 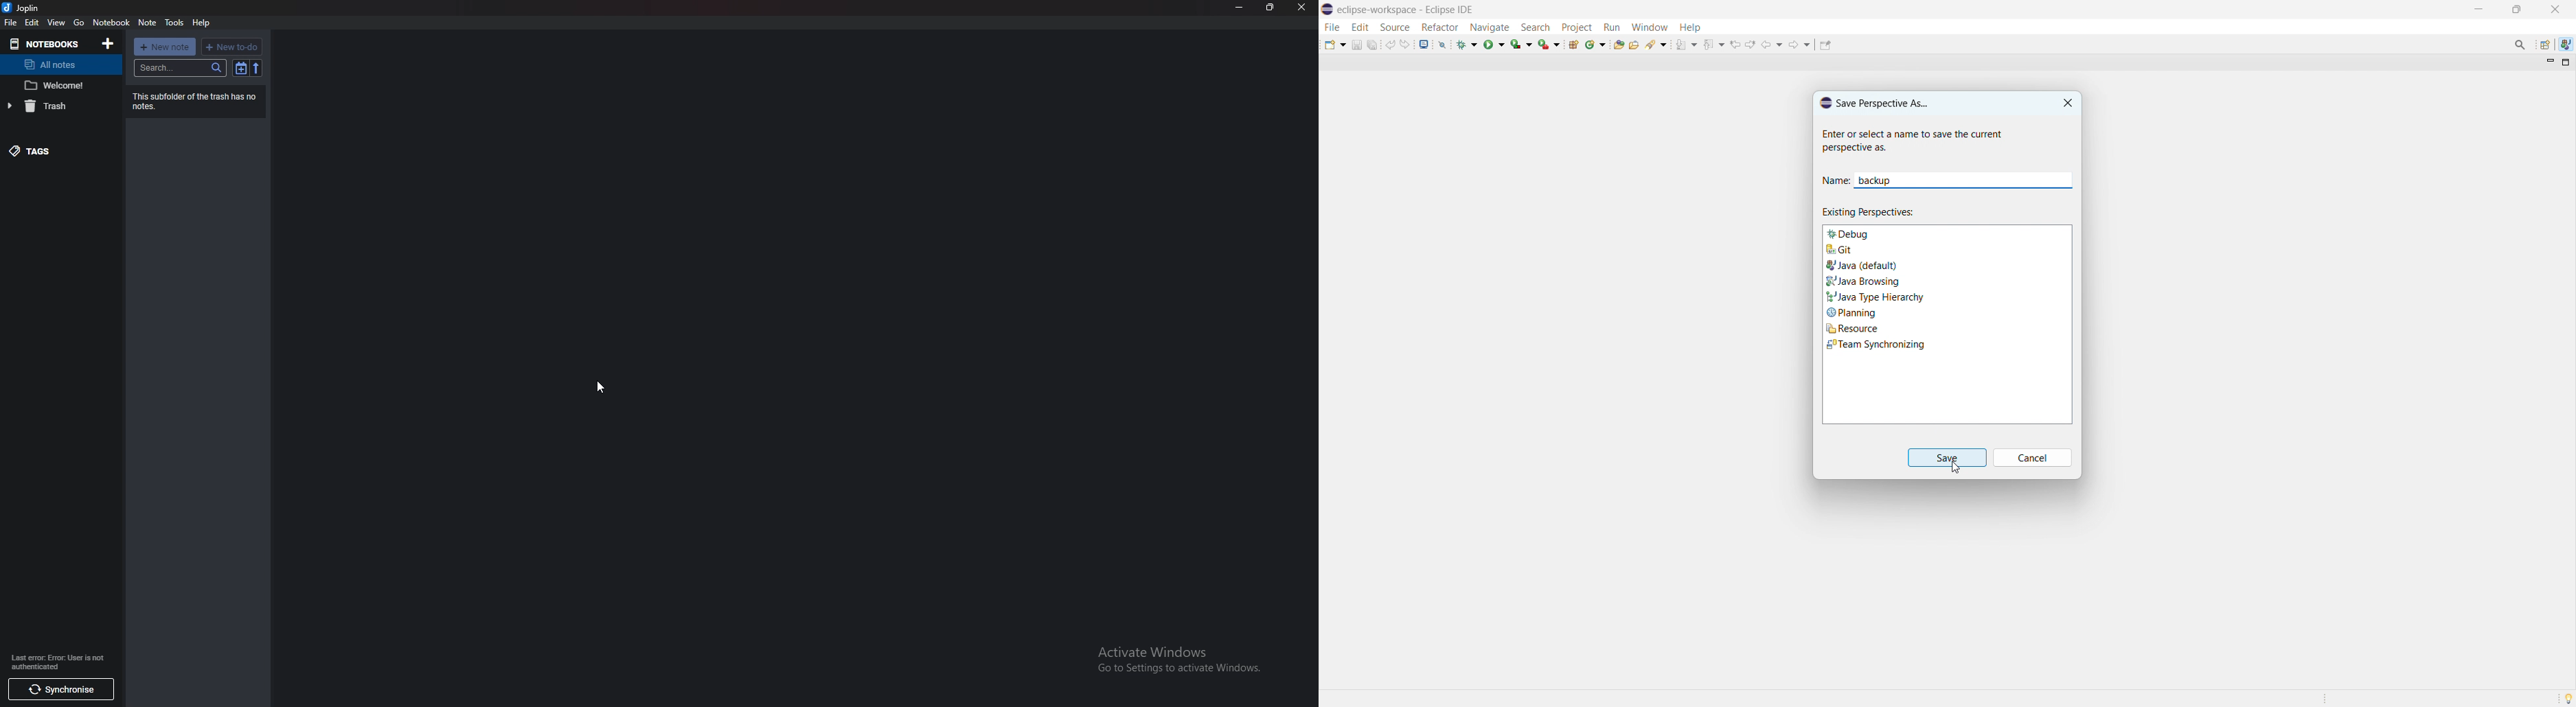 What do you see at coordinates (239, 67) in the screenshot?
I see `toggle sort` at bounding box center [239, 67].